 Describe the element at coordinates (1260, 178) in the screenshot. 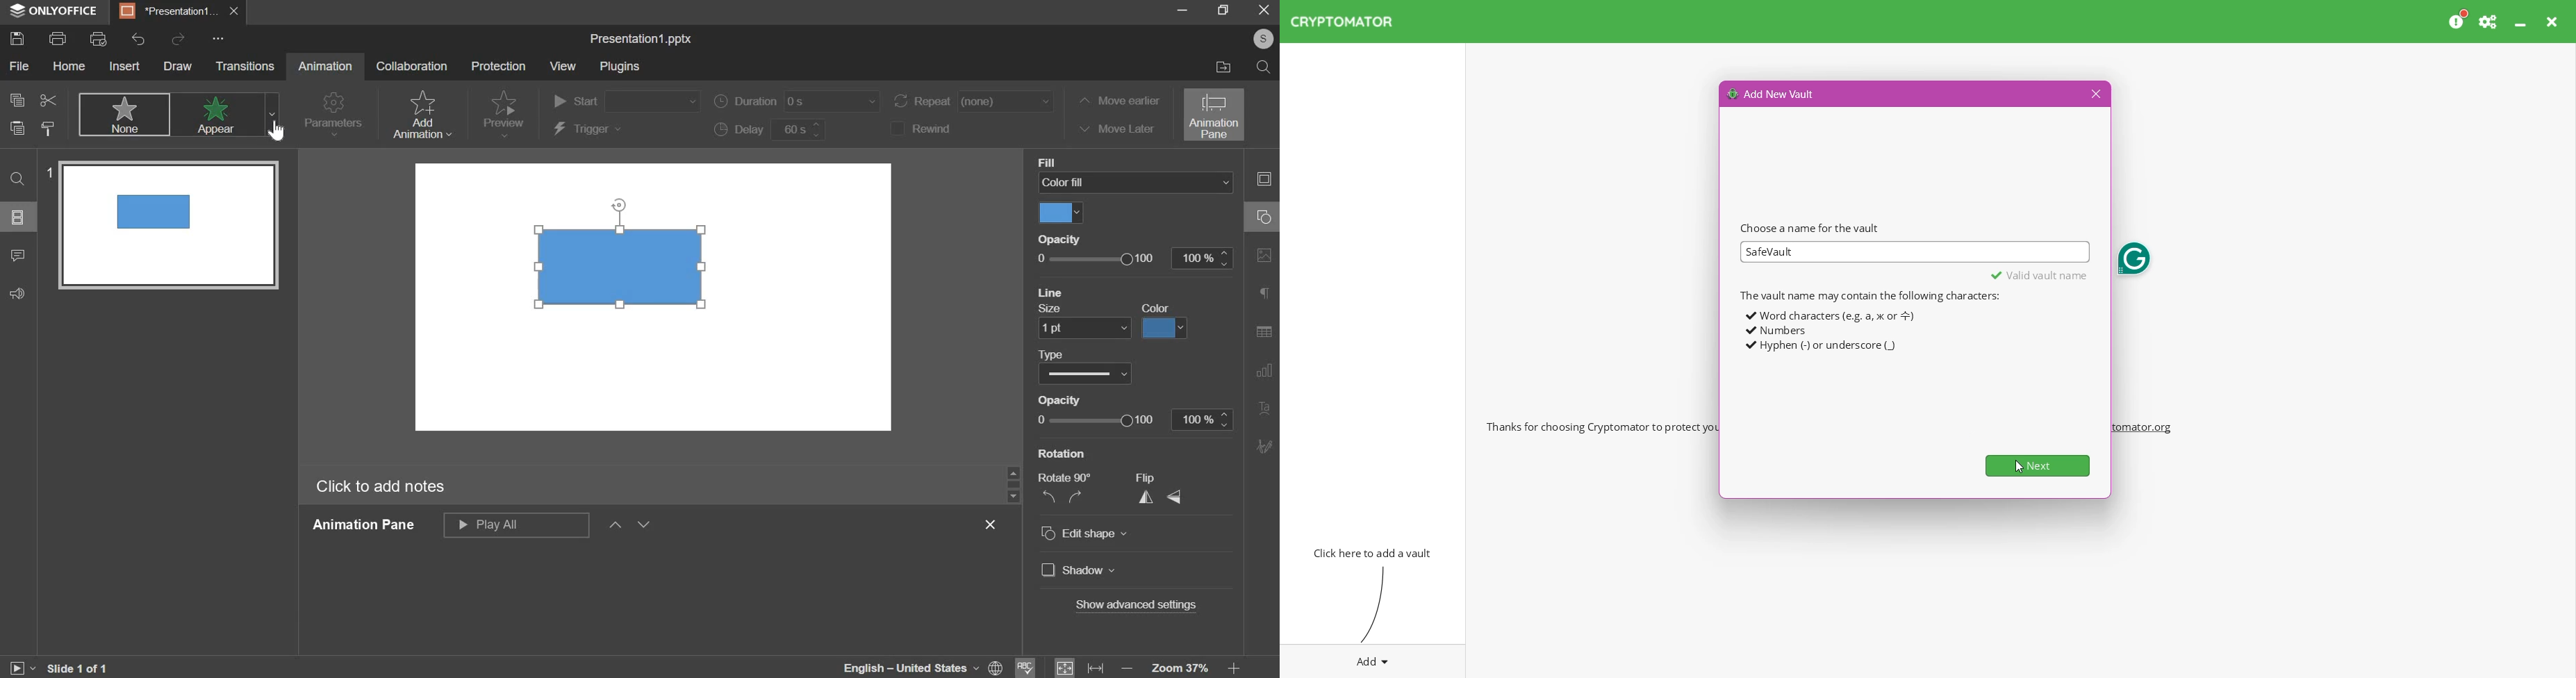

I see `collapse/expand panel` at that location.